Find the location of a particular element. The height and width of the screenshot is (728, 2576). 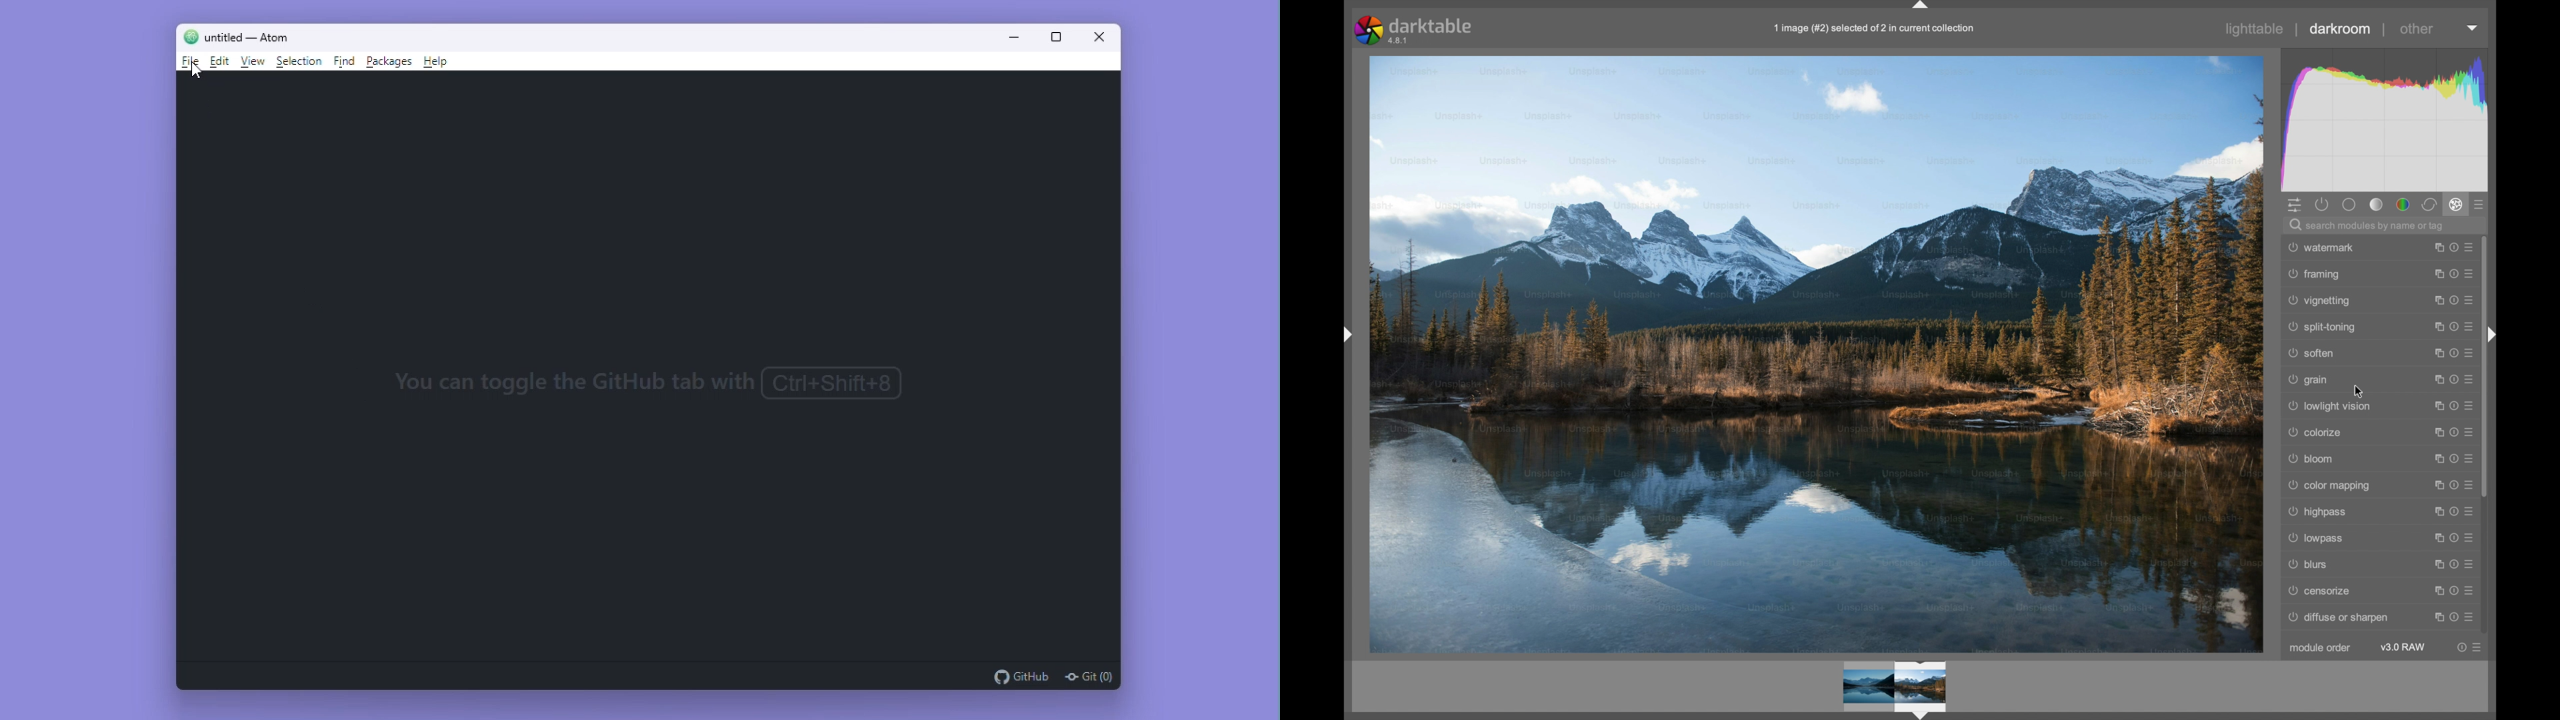

quick access panel is located at coordinates (2295, 205).